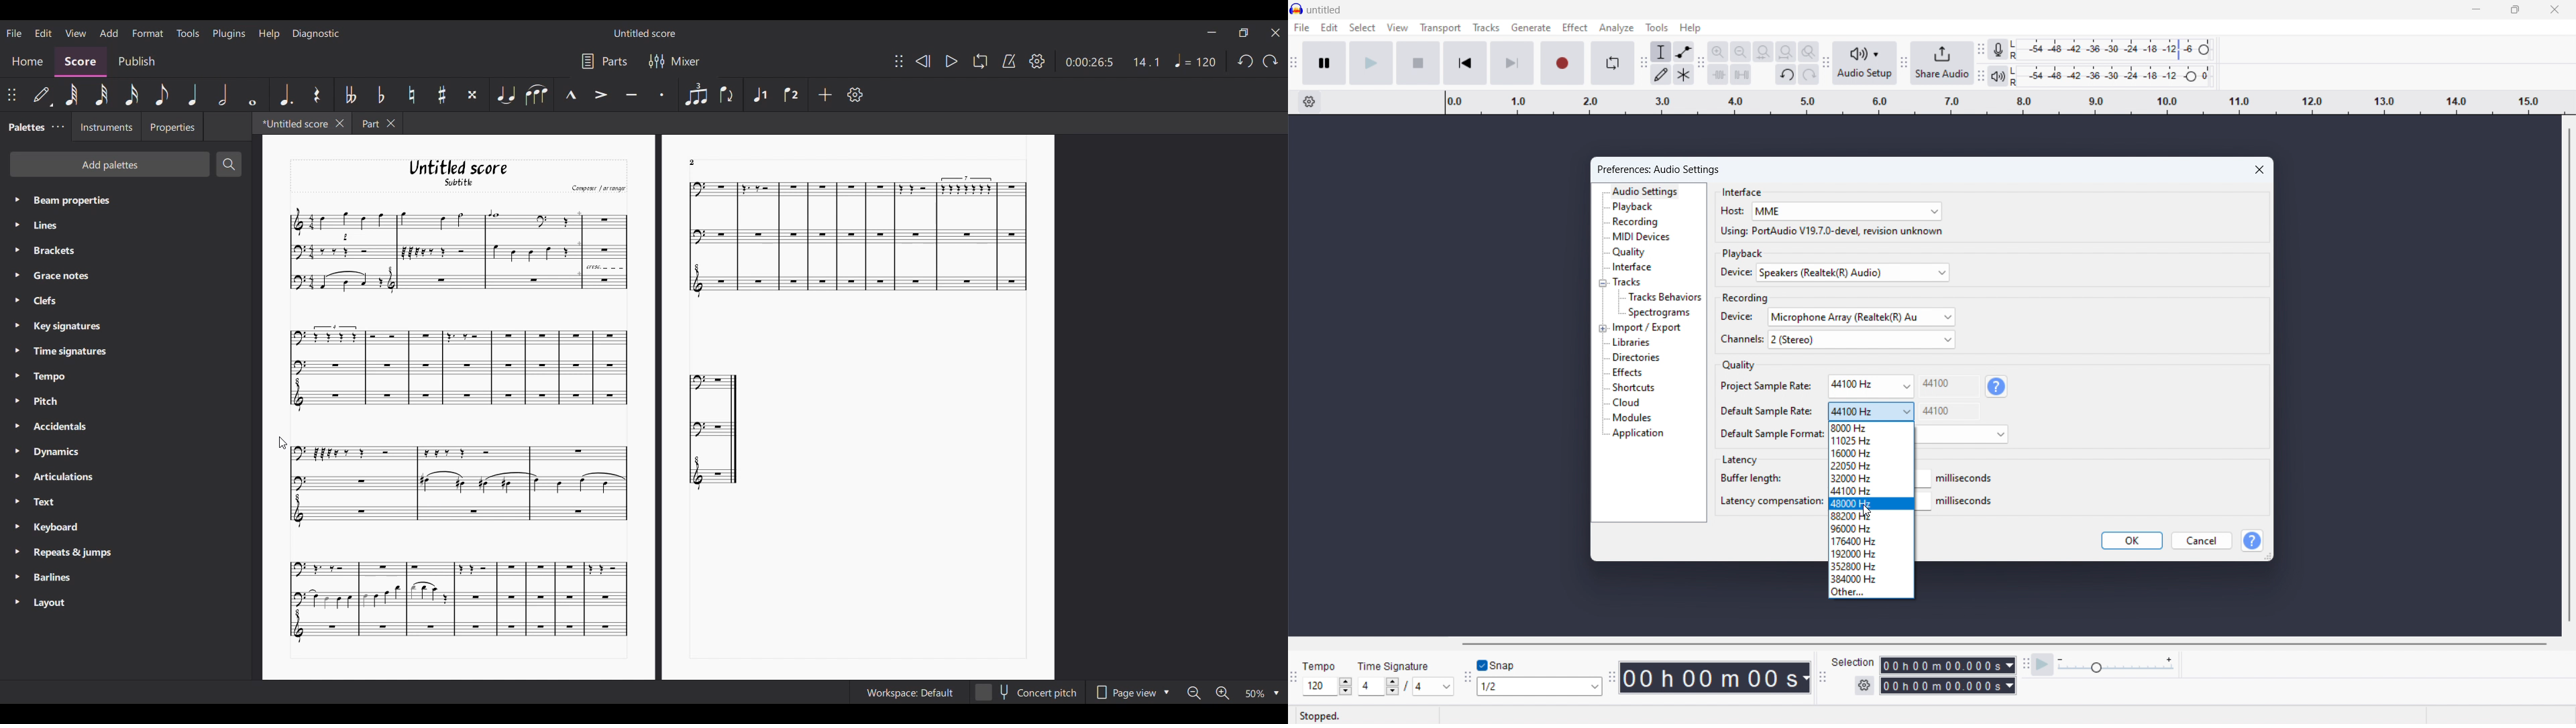 This screenshot has height=728, width=2576. Describe the element at coordinates (138, 62) in the screenshot. I see `Publish ` at that location.